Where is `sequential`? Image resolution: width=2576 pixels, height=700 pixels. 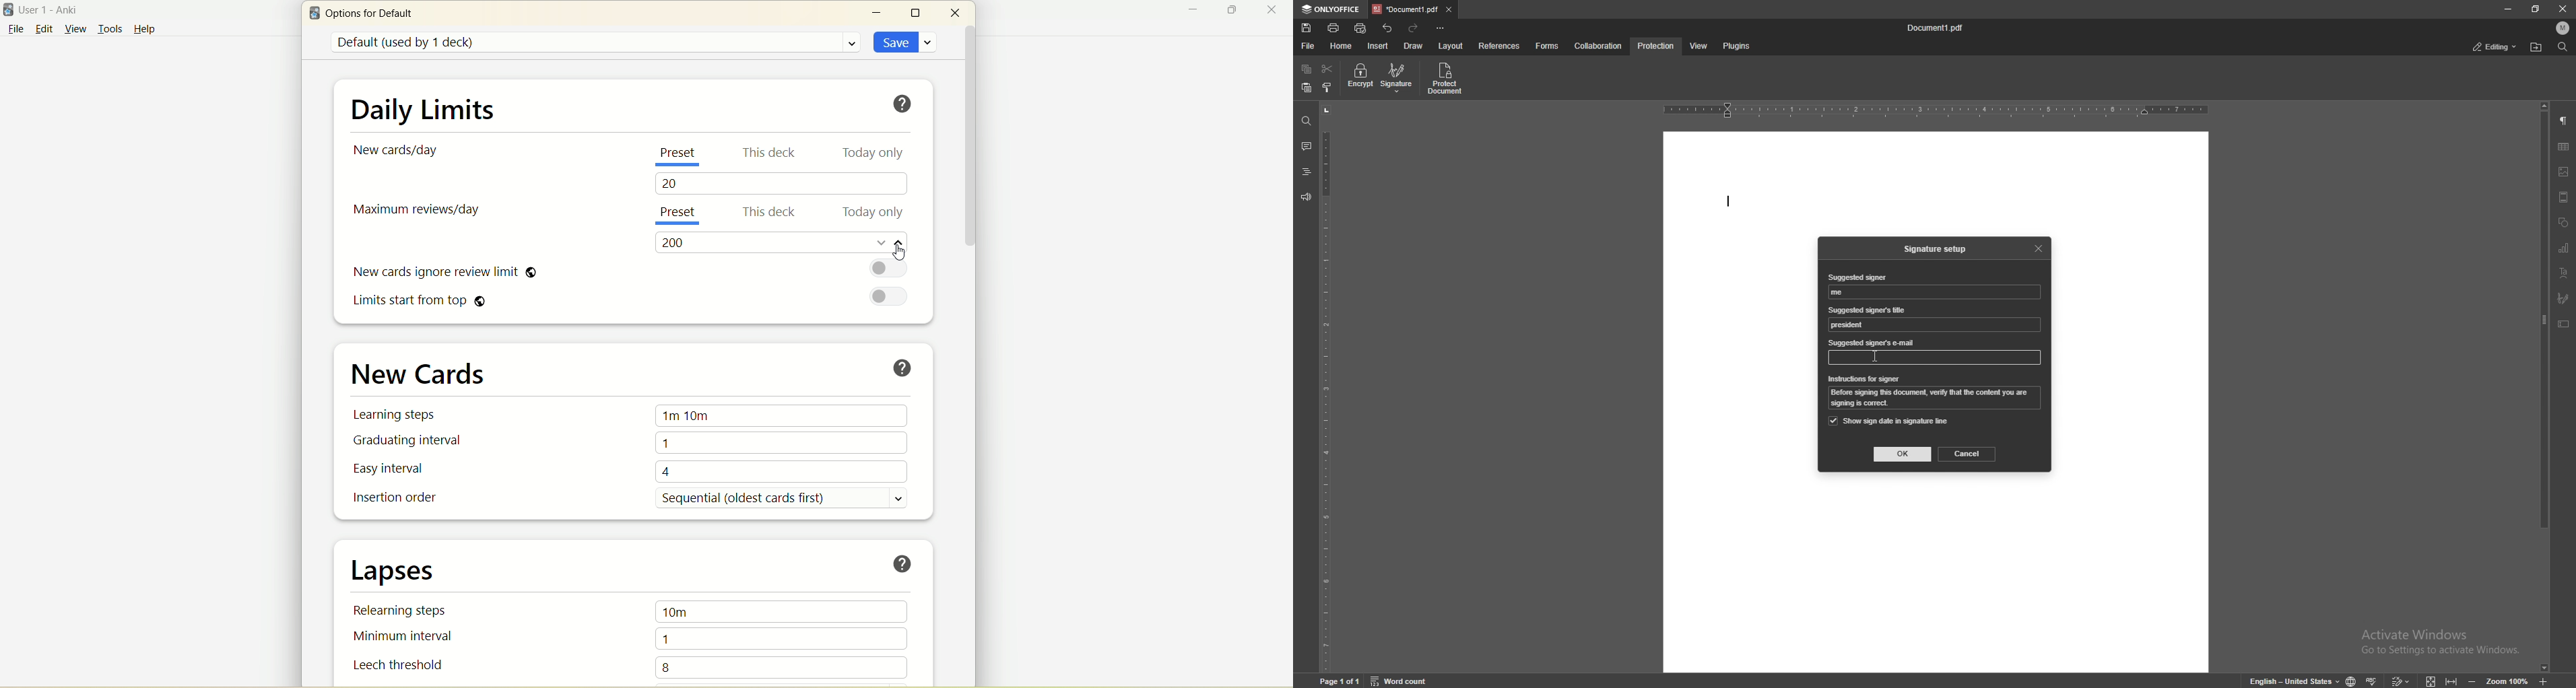
sequential is located at coordinates (779, 499).